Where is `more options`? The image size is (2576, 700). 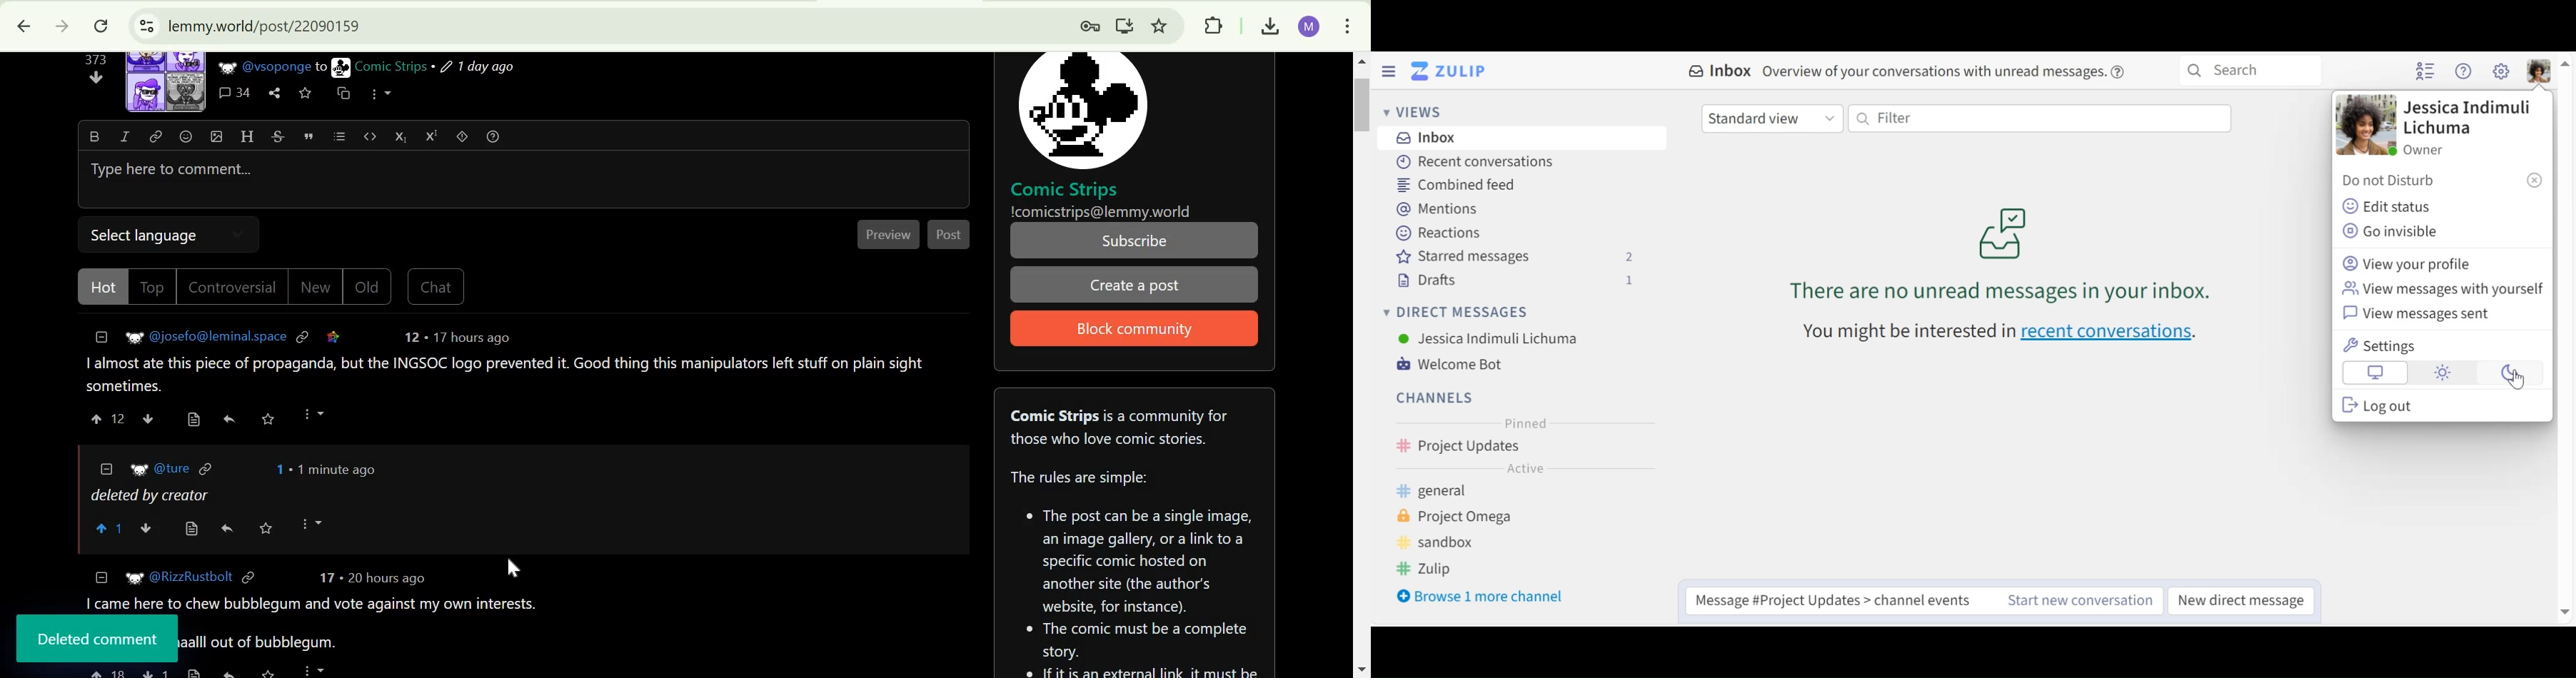 more options is located at coordinates (381, 93).